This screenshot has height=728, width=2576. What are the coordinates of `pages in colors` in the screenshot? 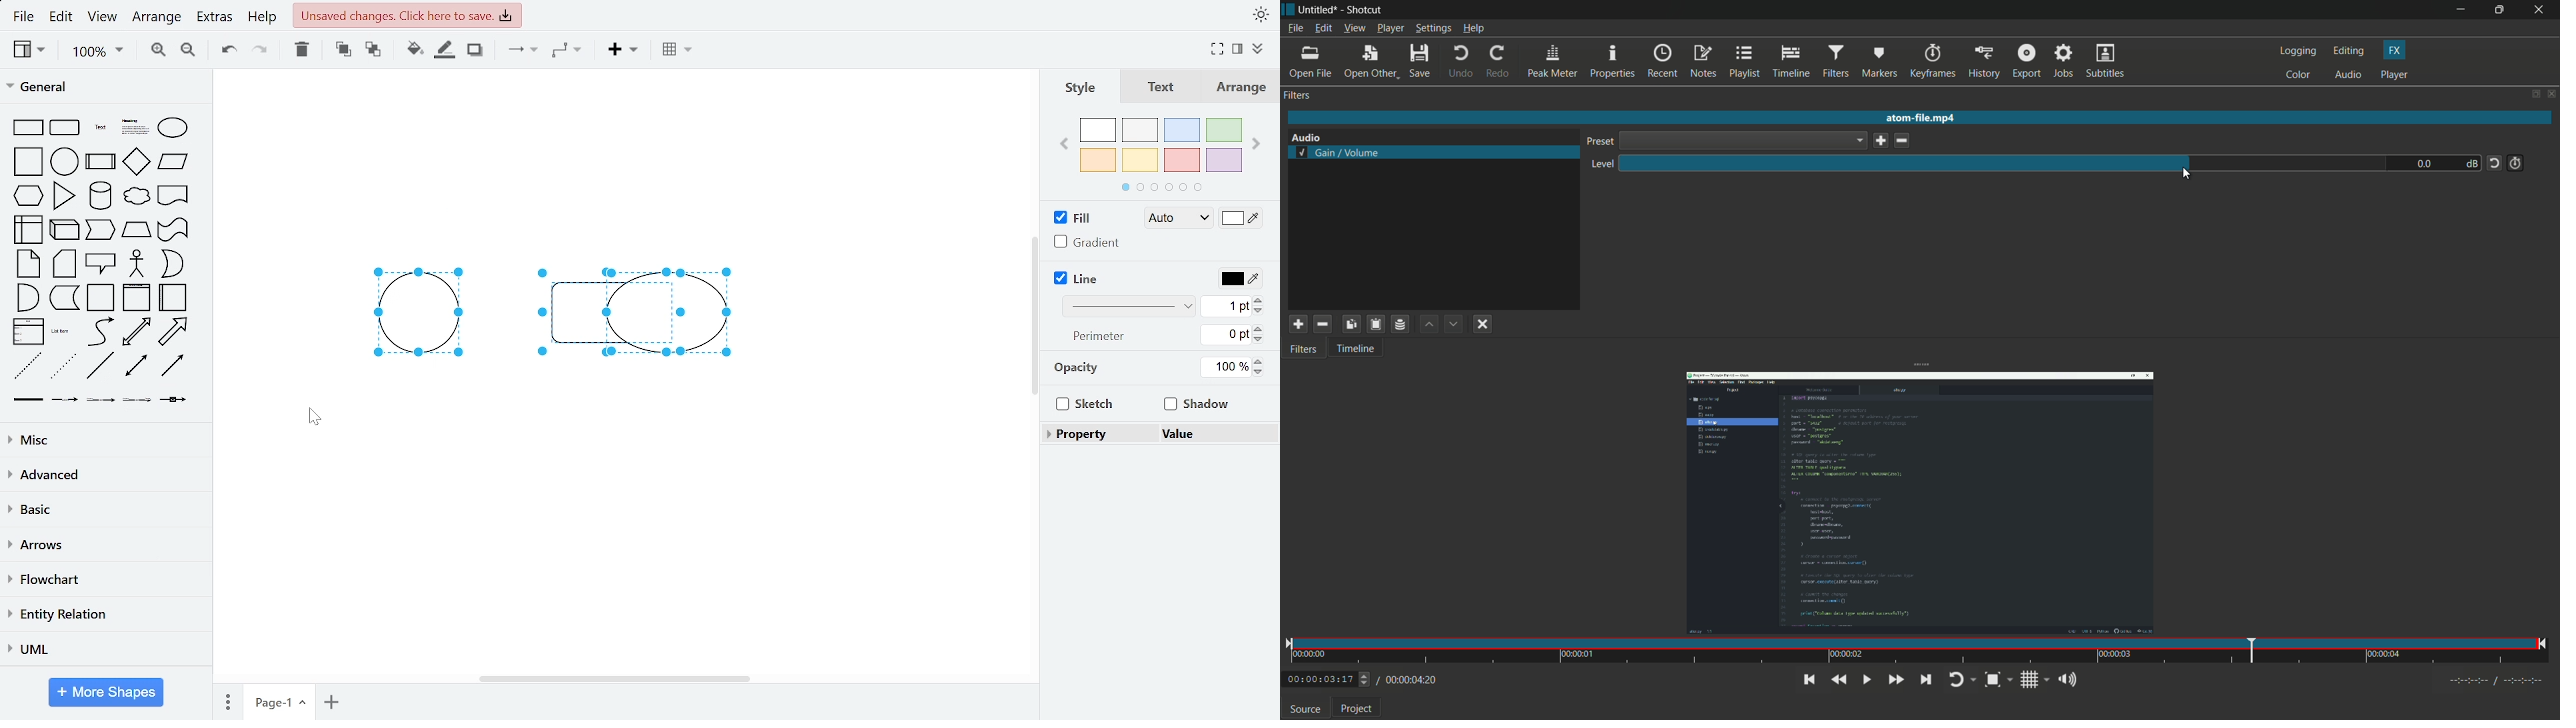 It's located at (1162, 189).